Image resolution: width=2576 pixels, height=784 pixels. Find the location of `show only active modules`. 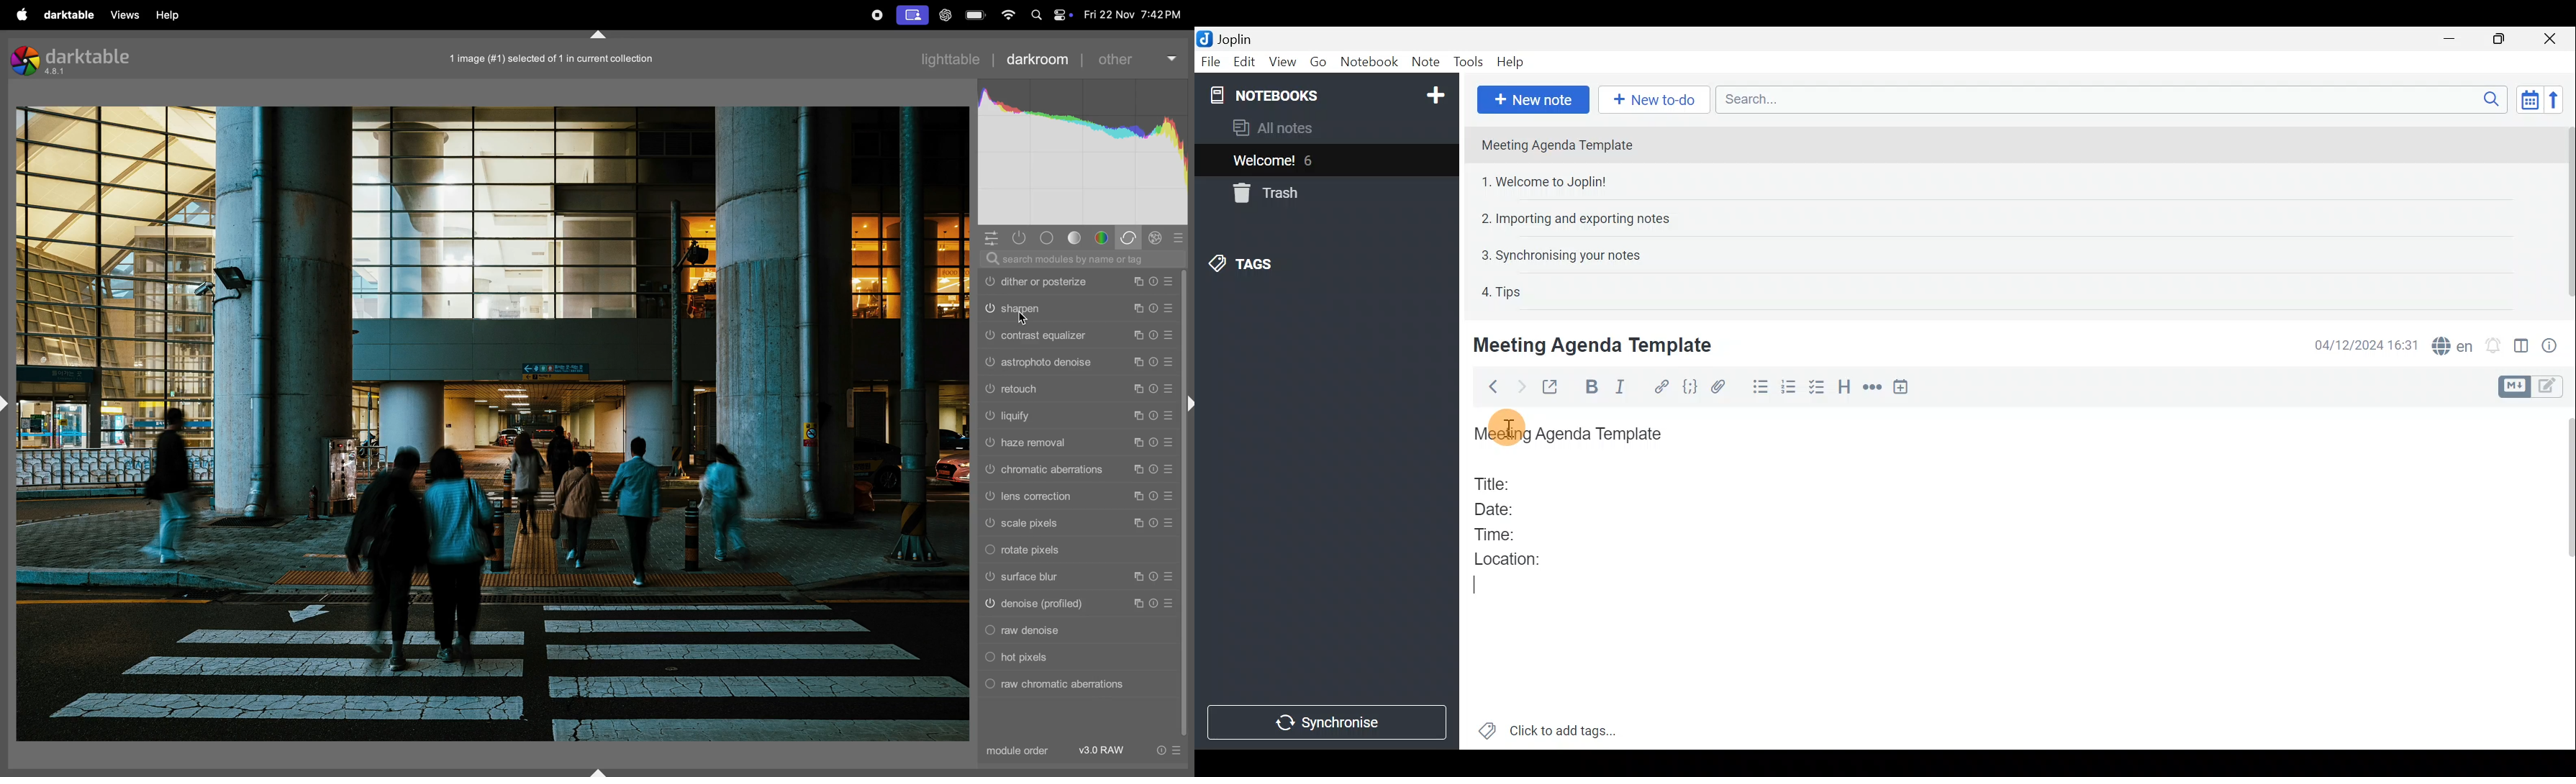

show only active modules is located at coordinates (1020, 238).